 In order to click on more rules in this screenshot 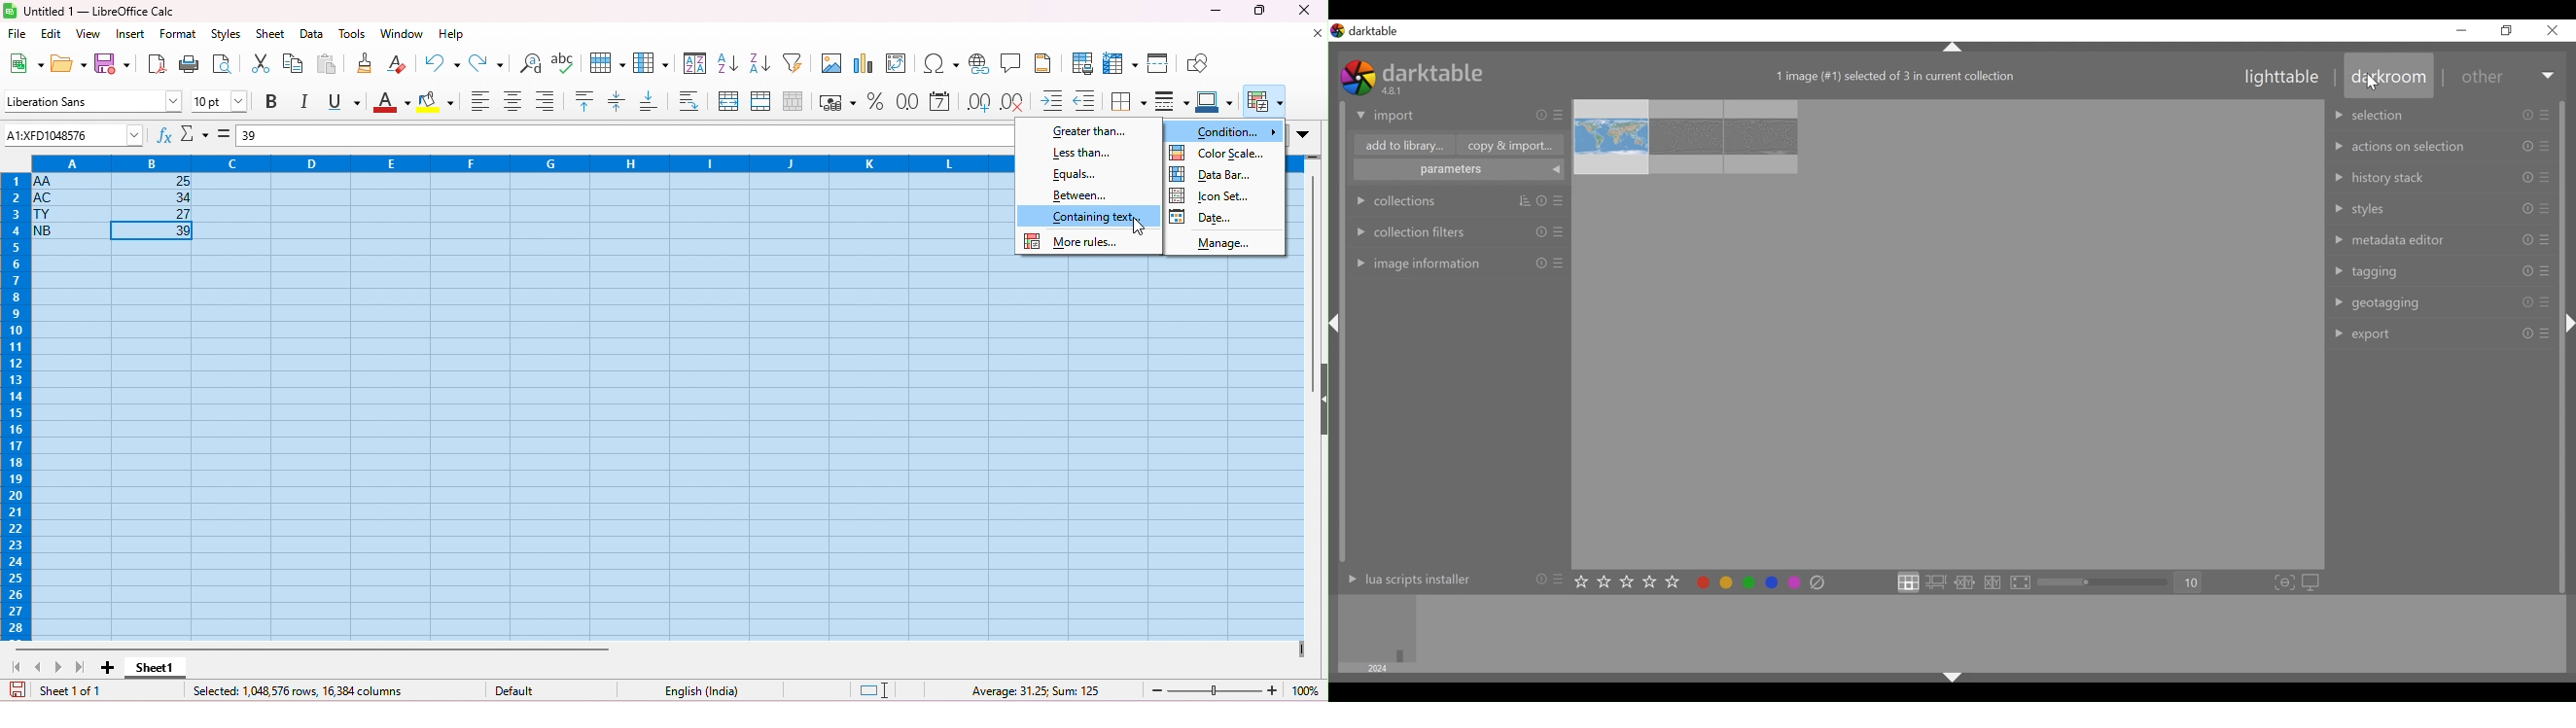, I will do `click(1097, 243)`.